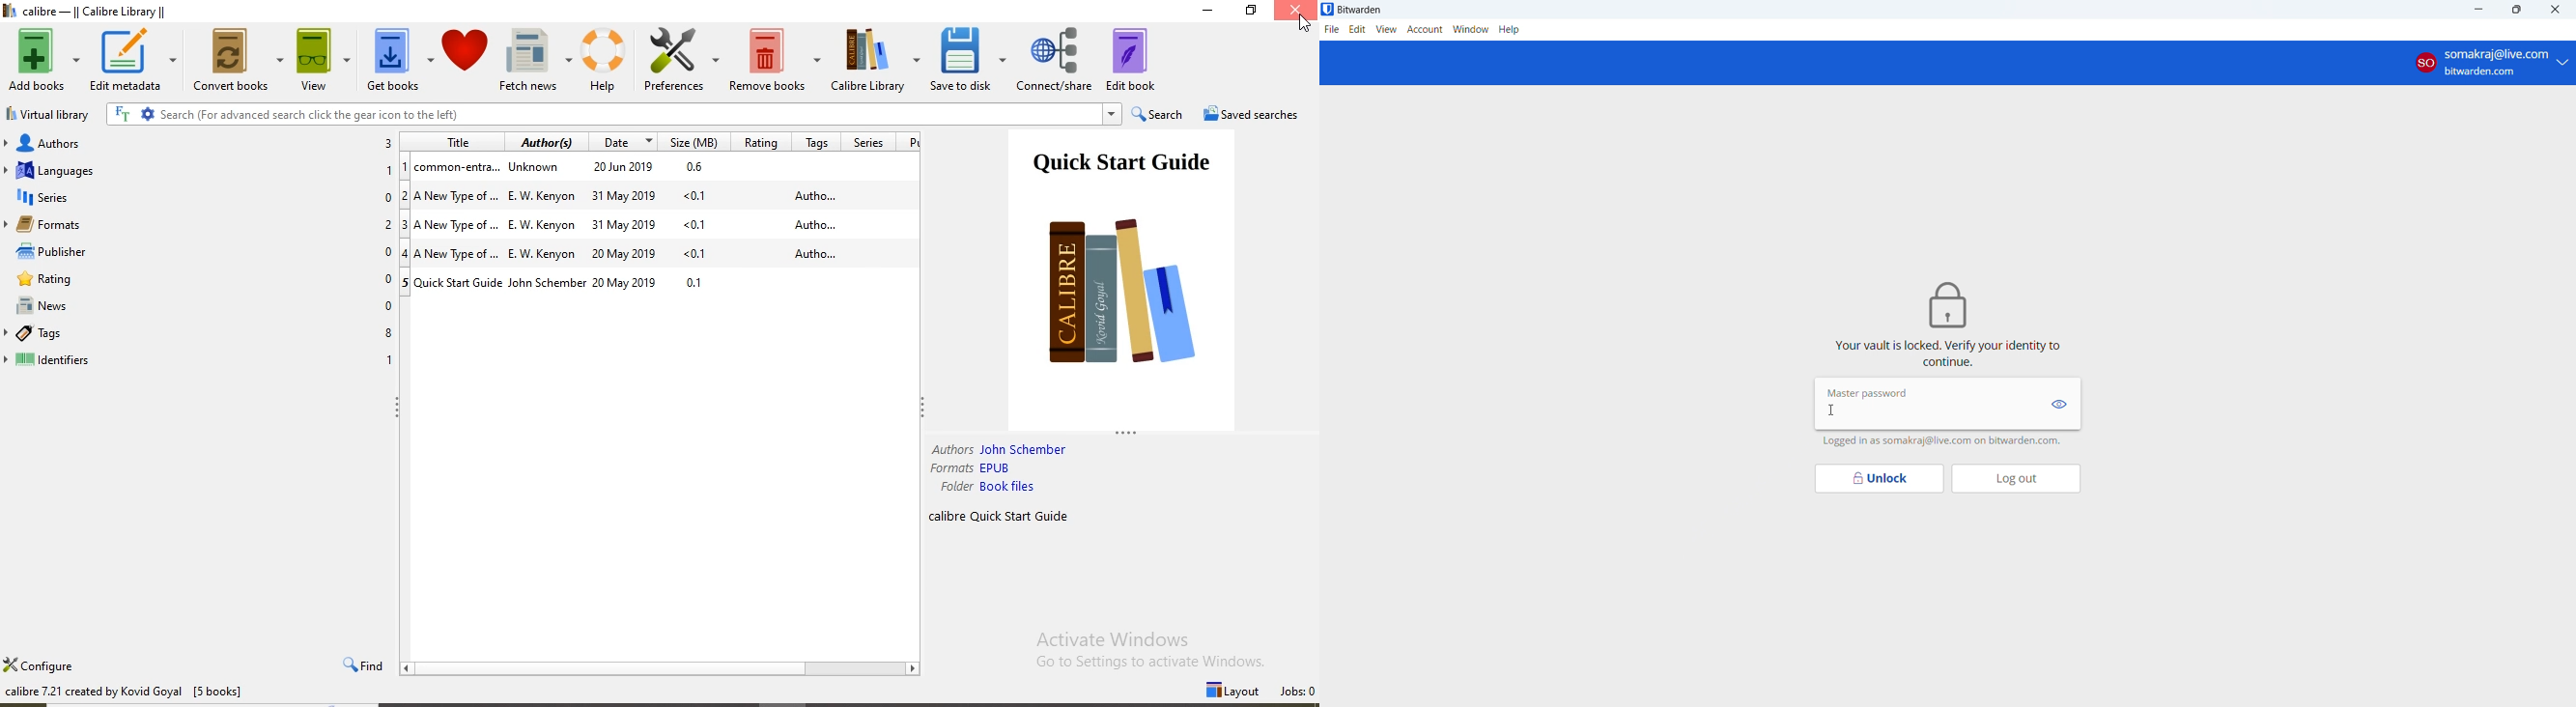 Image resolution: width=2576 pixels, height=728 pixels. Describe the element at coordinates (1945, 443) in the screenshot. I see `logged in as somakraj@live.com on bitwarden.com.` at that location.